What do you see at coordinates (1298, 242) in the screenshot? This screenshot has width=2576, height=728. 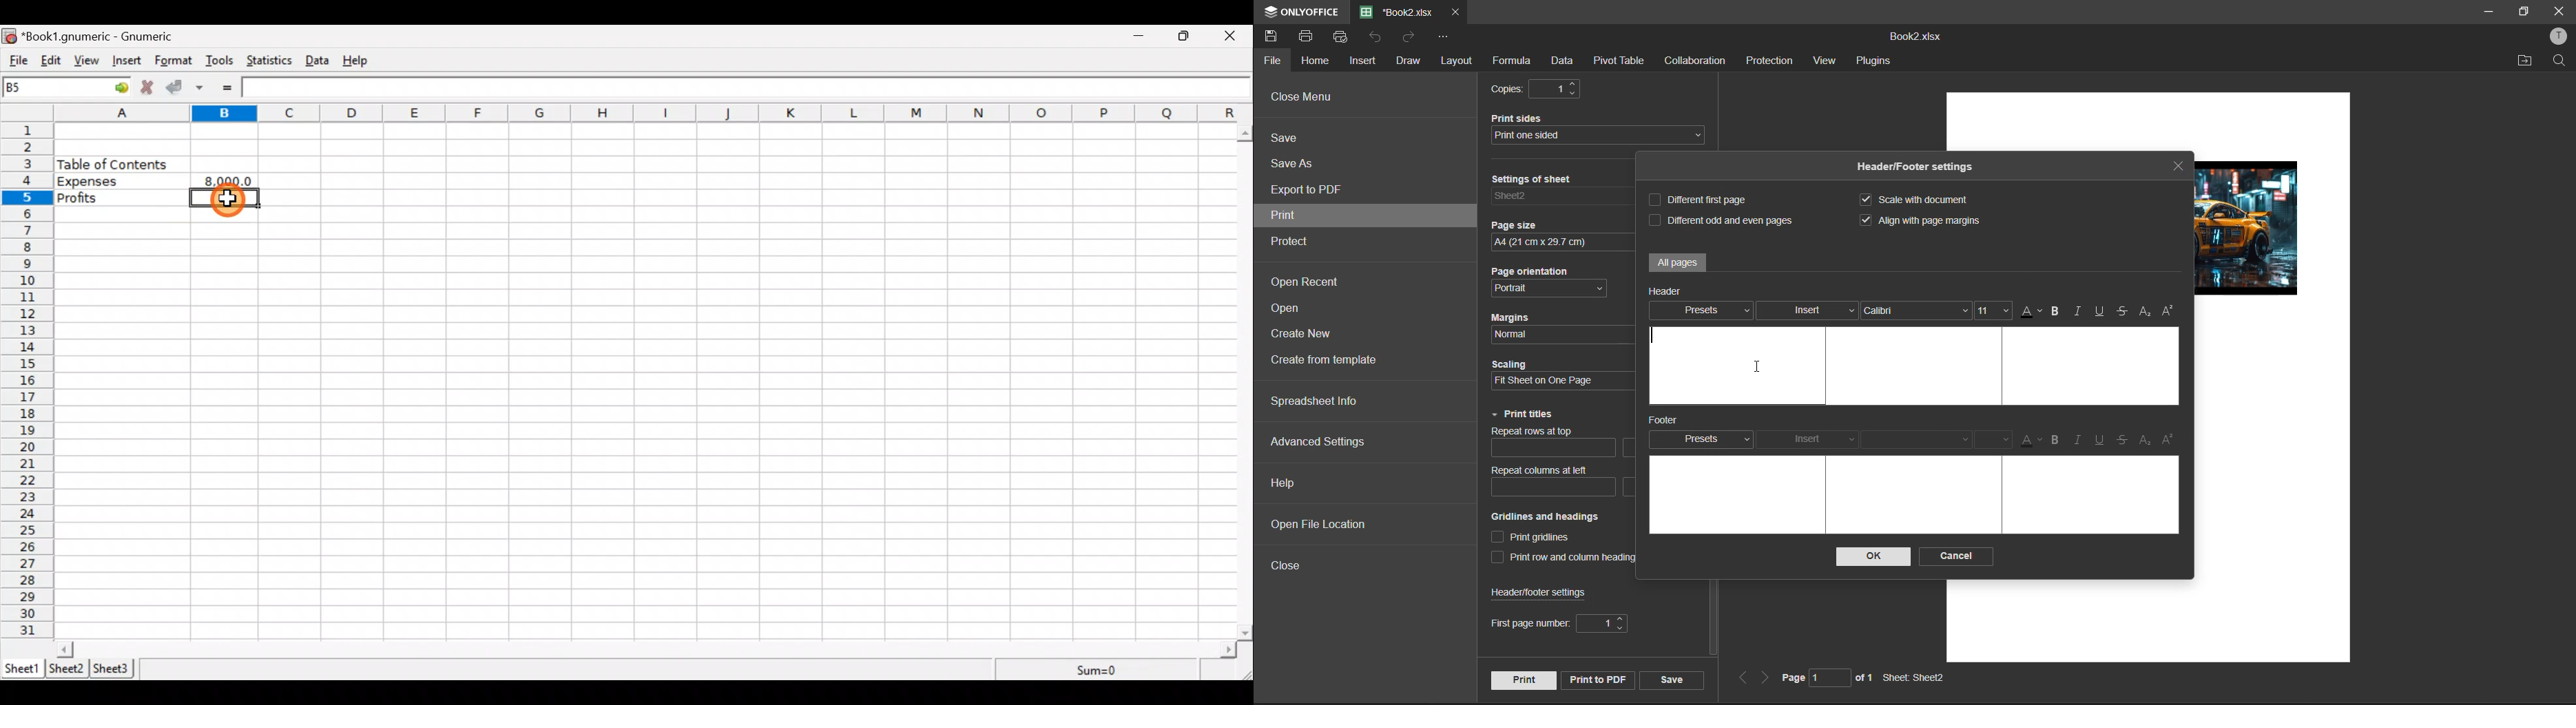 I see `protect` at bounding box center [1298, 242].